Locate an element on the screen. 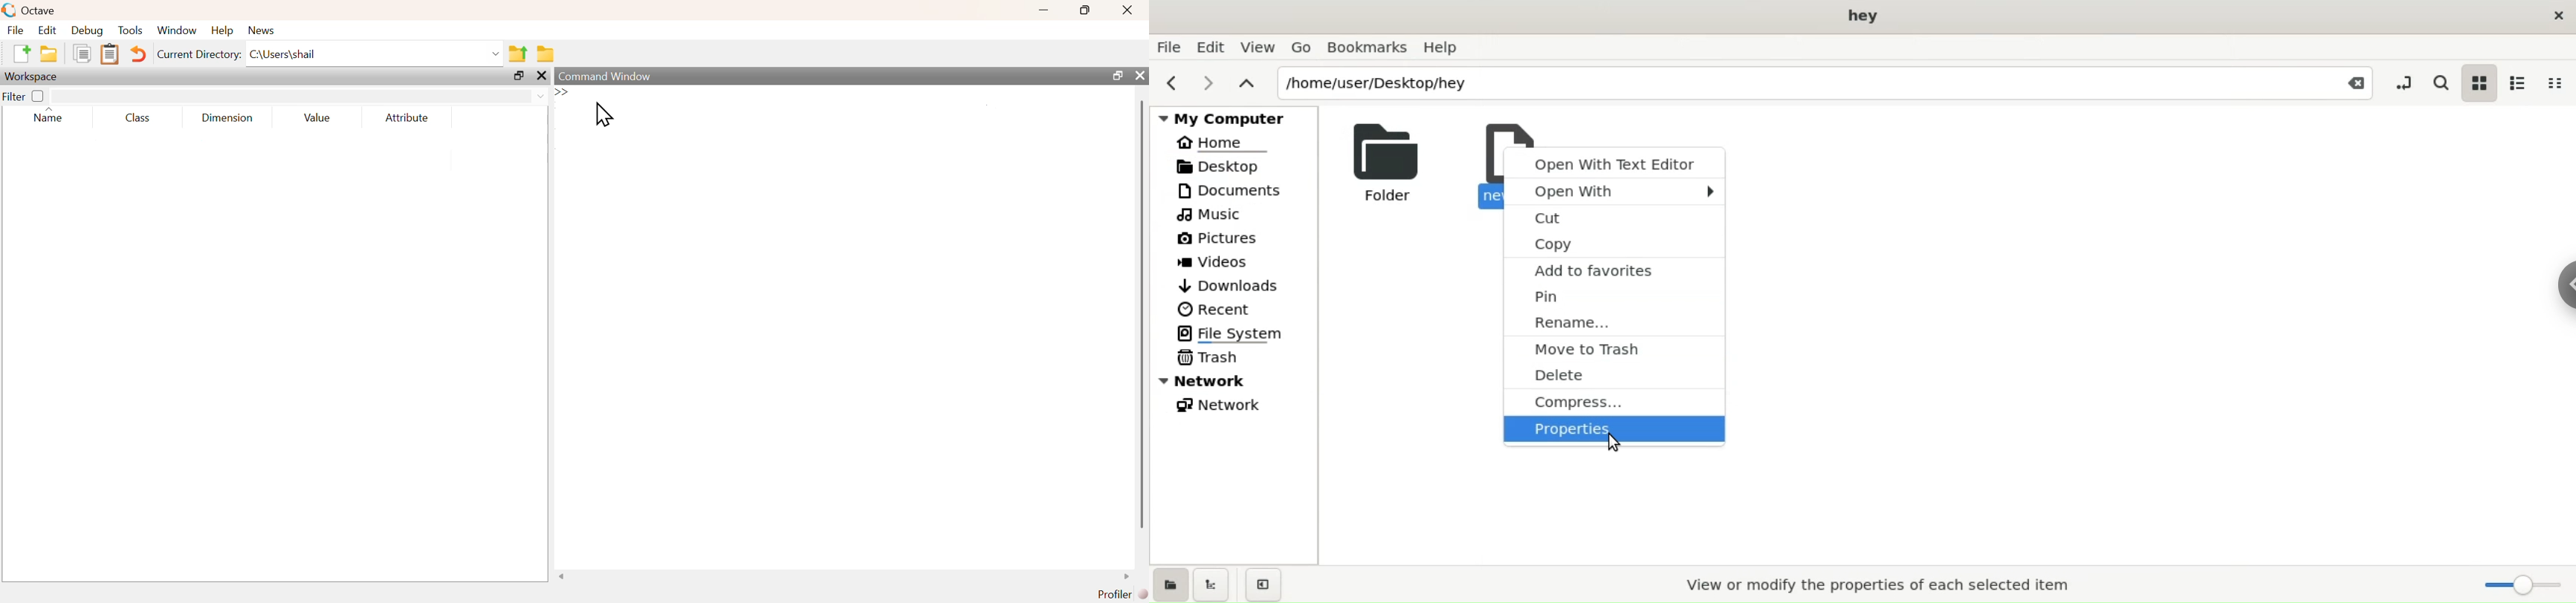  Attribute is located at coordinates (408, 117).